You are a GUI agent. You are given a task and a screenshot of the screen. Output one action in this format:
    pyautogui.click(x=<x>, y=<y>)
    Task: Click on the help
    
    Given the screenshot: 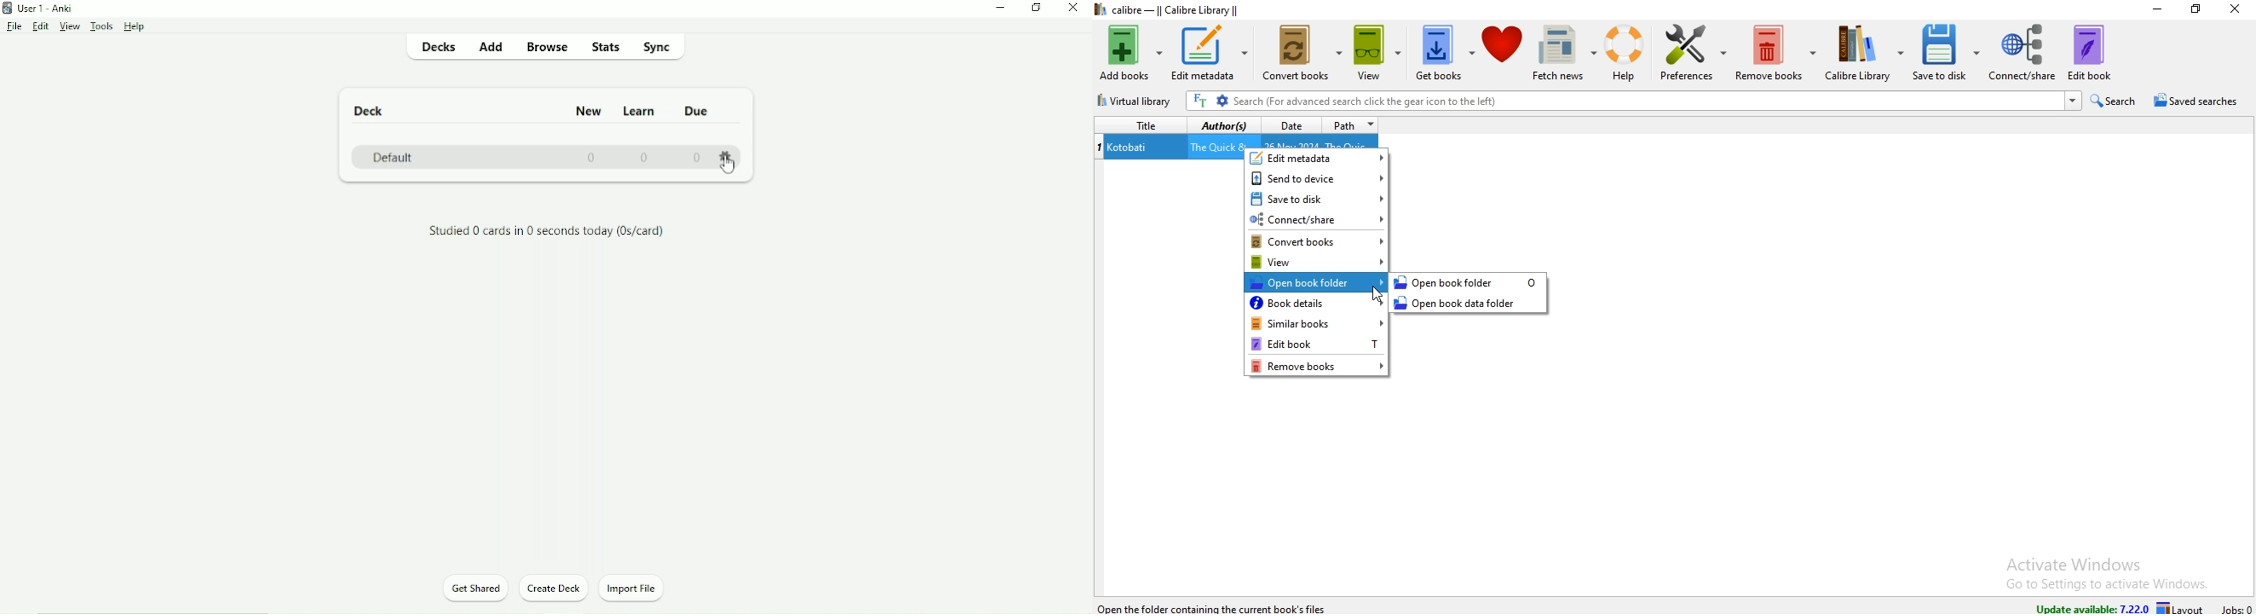 What is the action you would take?
    pyautogui.click(x=1624, y=52)
    